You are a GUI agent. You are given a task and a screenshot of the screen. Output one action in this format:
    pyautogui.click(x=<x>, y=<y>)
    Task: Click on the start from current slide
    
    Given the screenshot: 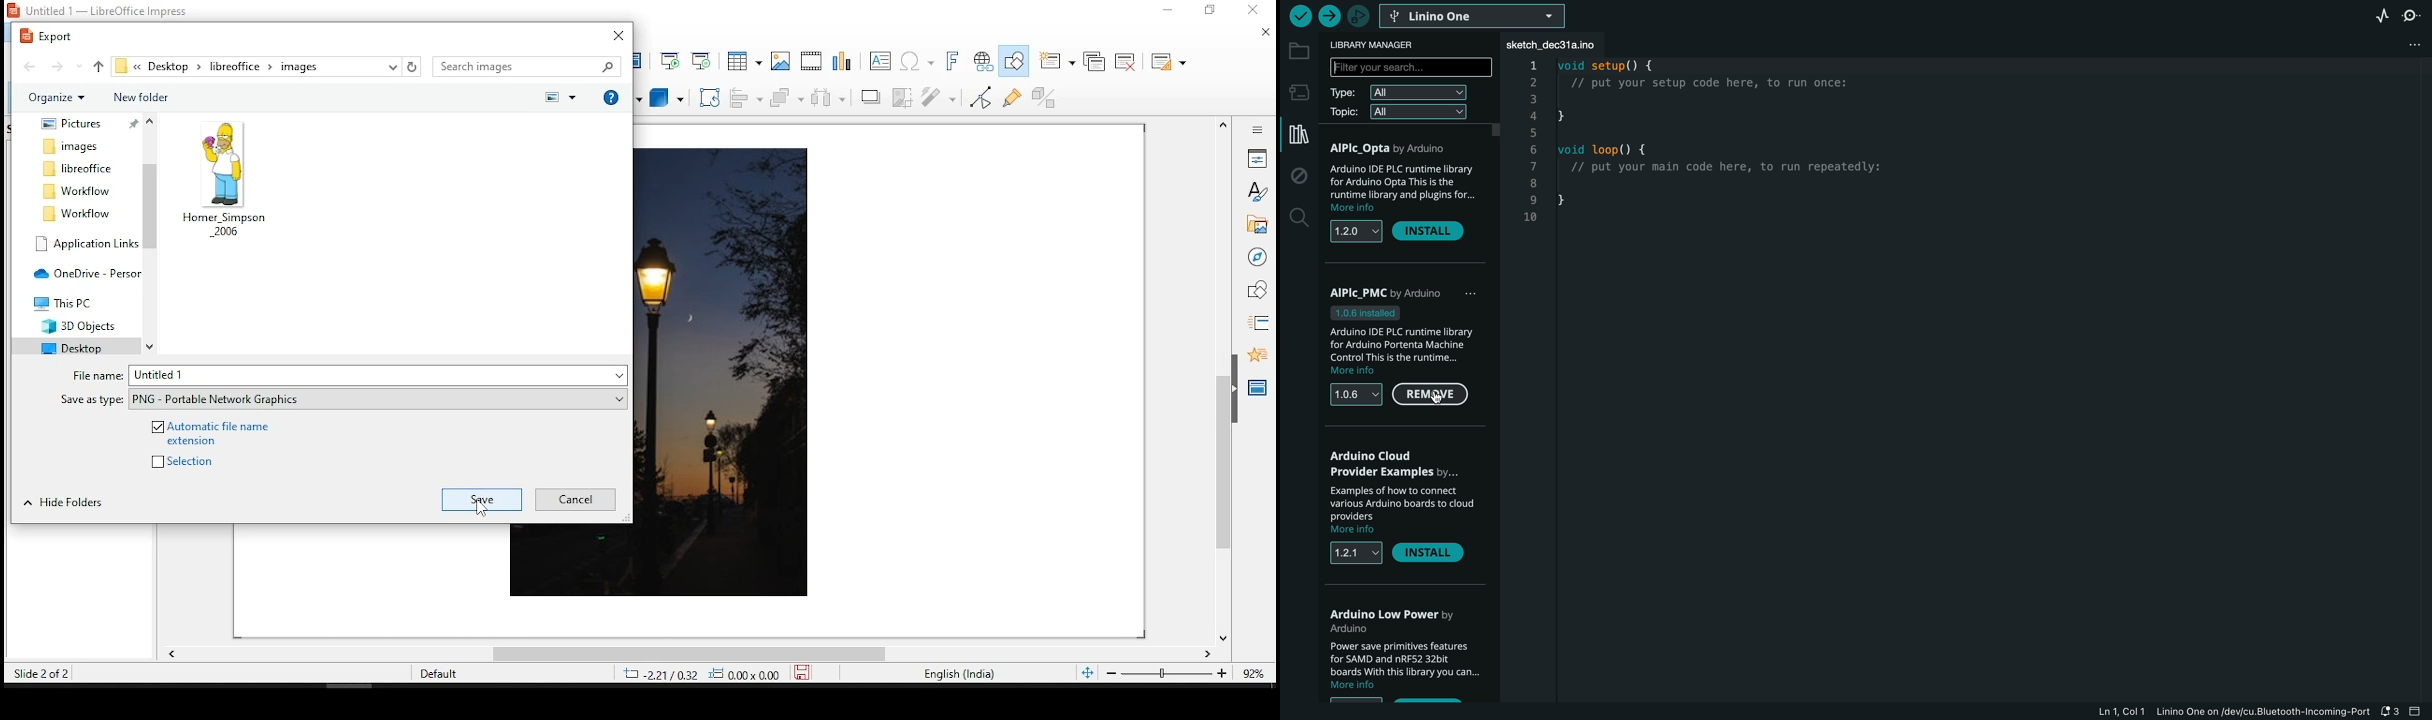 What is the action you would take?
    pyautogui.click(x=703, y=59)
    